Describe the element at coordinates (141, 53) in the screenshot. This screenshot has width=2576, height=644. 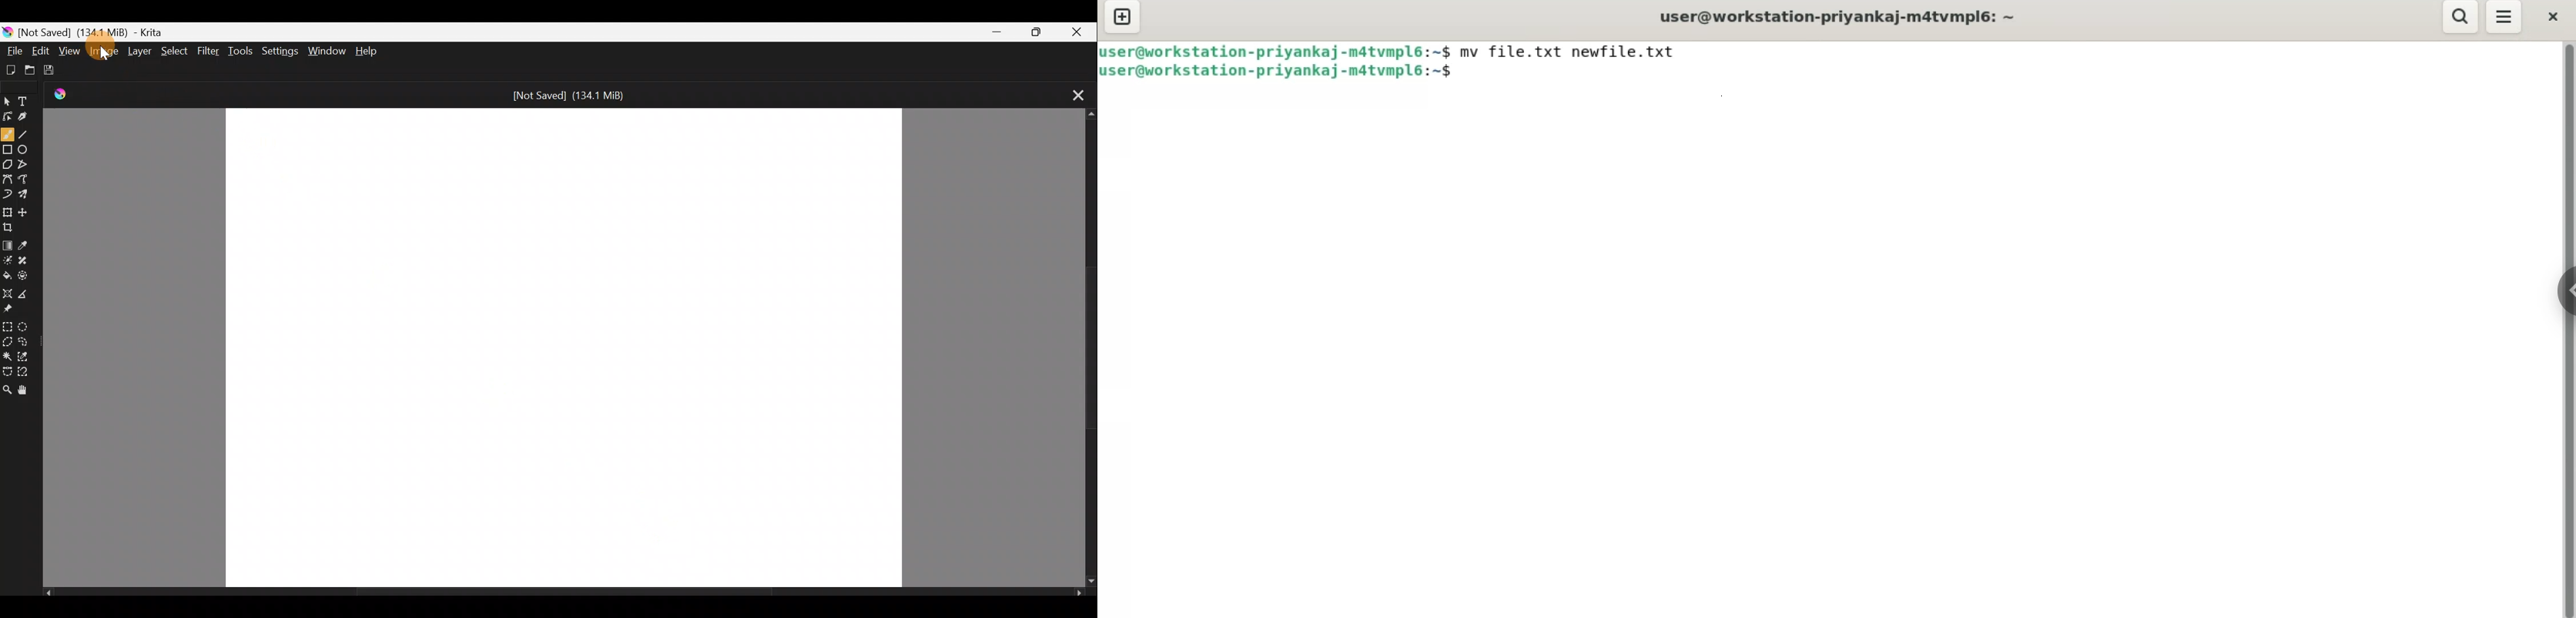
I see `Layer` at that location.